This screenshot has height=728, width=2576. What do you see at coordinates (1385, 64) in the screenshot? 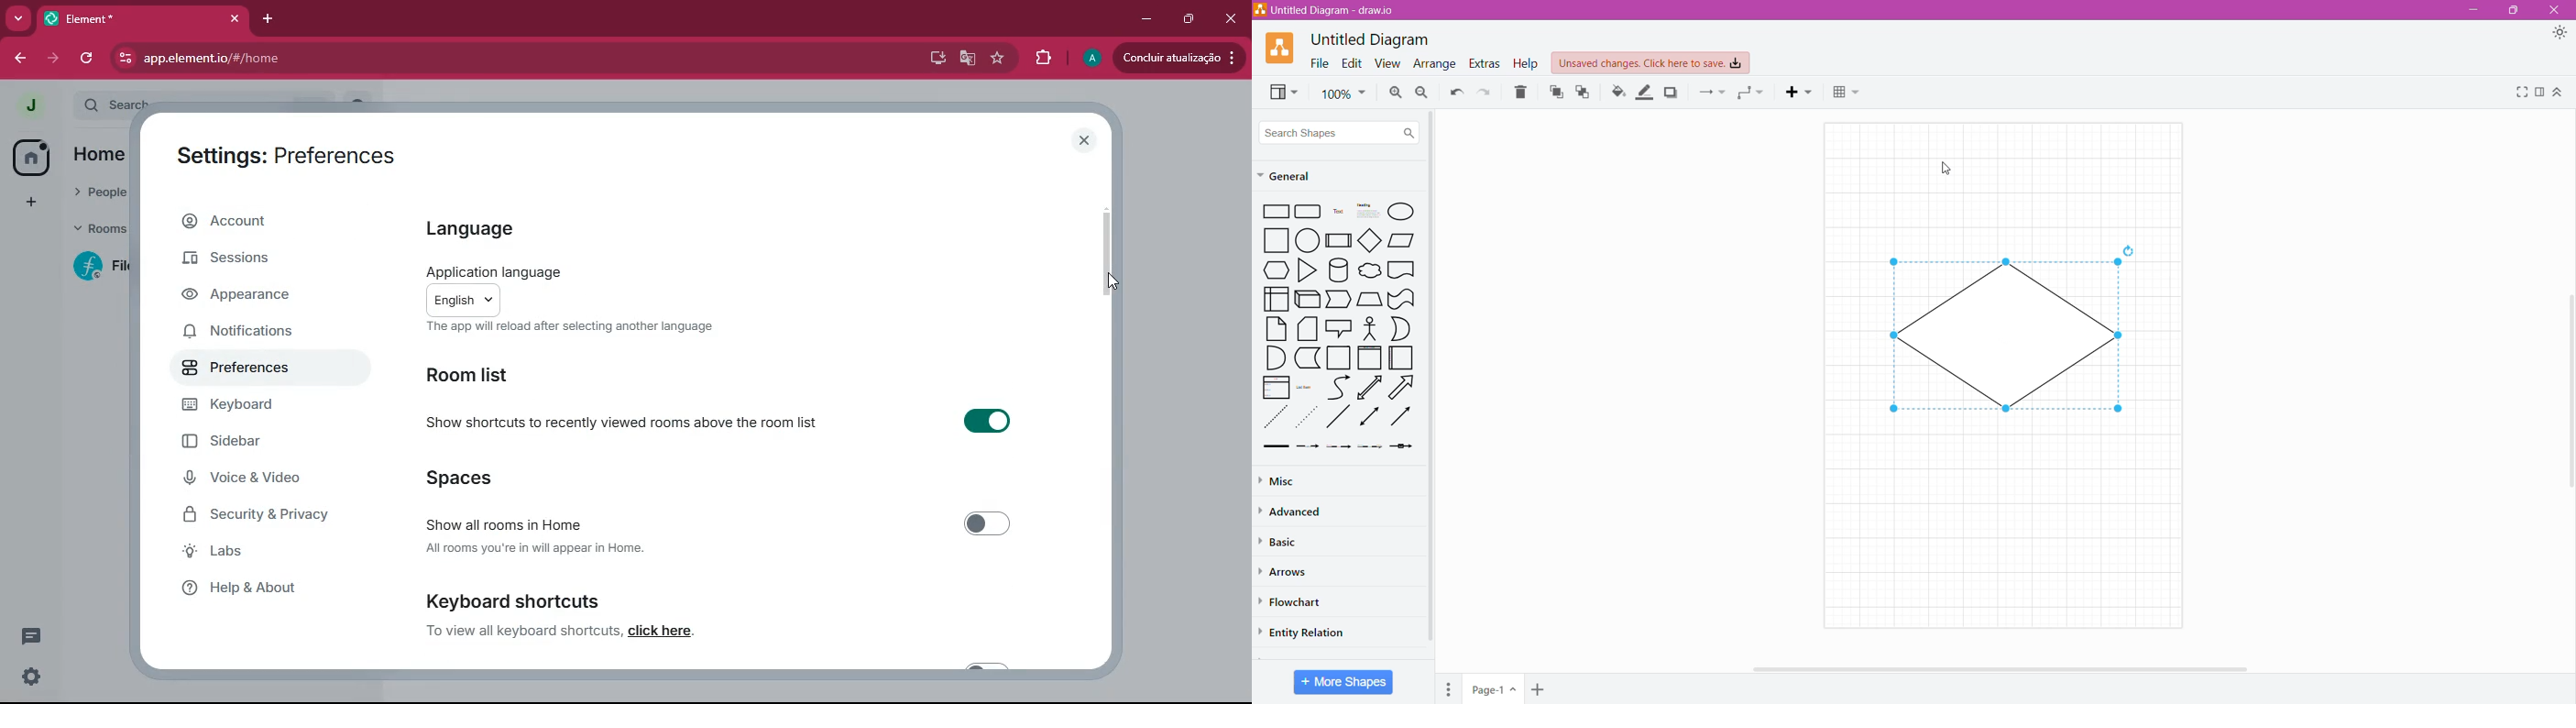
I see `View` at bounding box center [1385, 64].